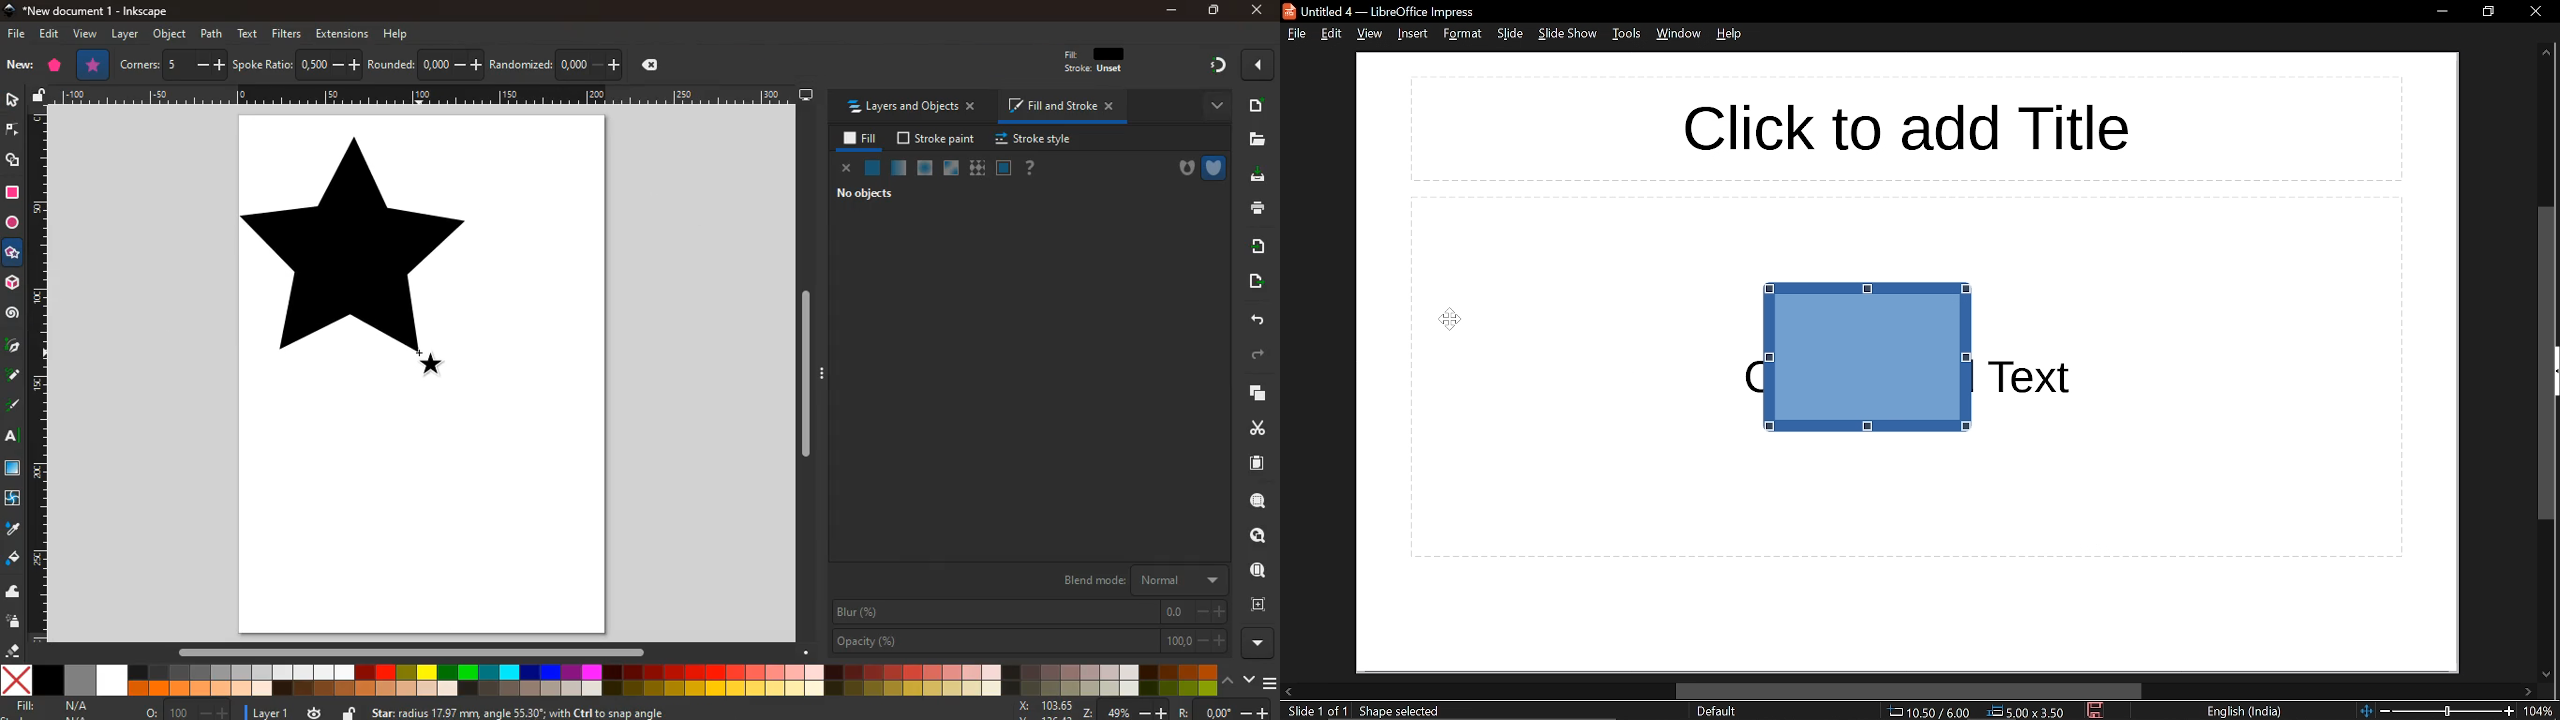 The height and width of the screenshot is (728, 2576). I want to click on menu, so click(1271, 682).